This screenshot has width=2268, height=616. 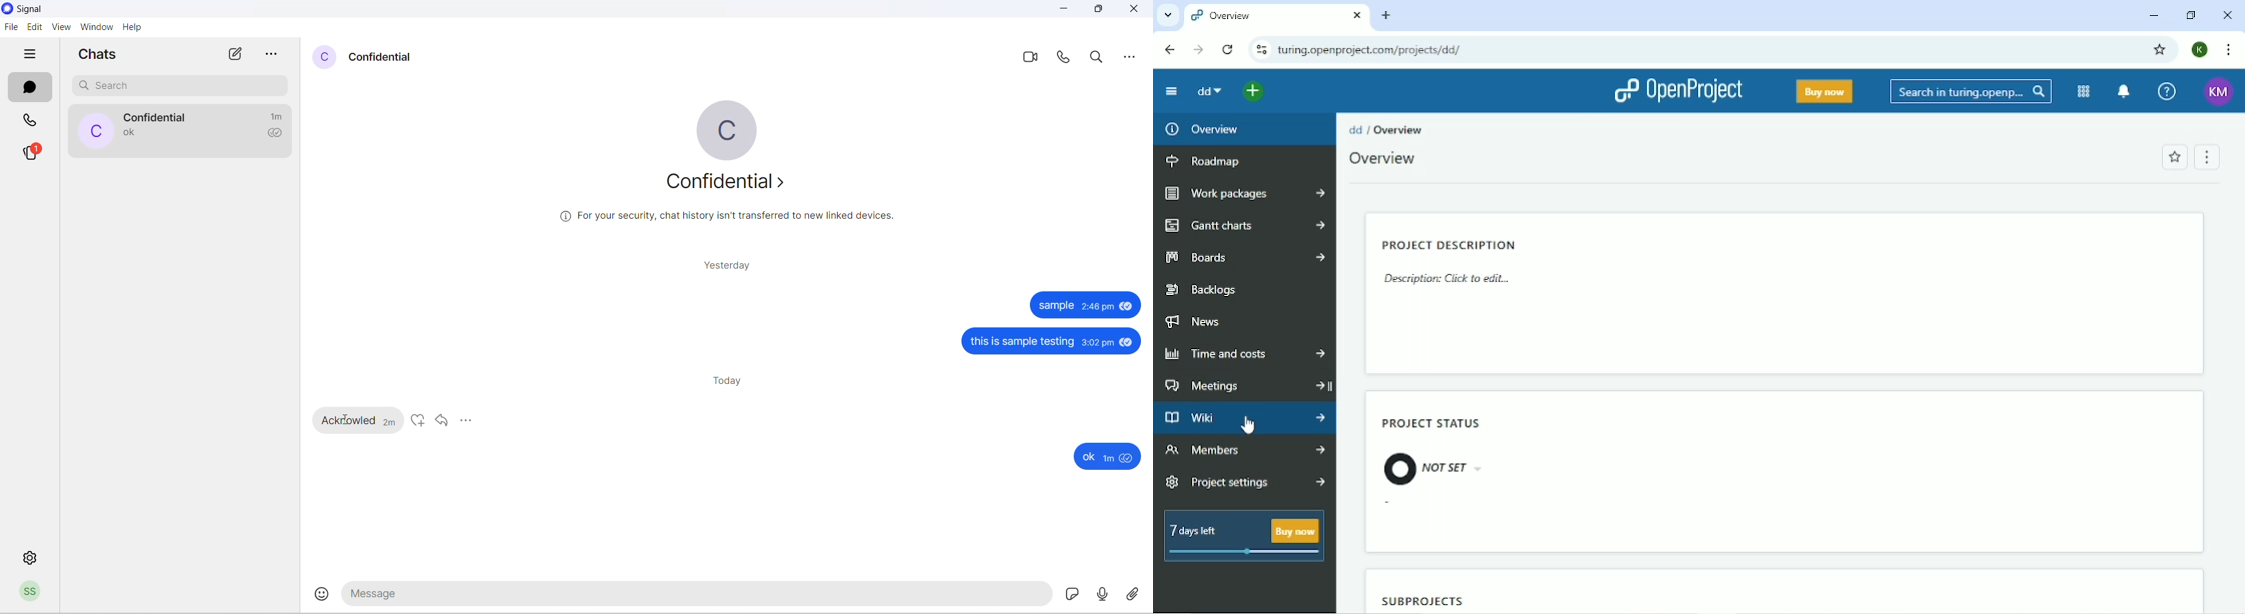 What do you see at coordinates (1242, 226) in the screenshot?
I see `Gantt charts` at bounding box center [1242, 226].